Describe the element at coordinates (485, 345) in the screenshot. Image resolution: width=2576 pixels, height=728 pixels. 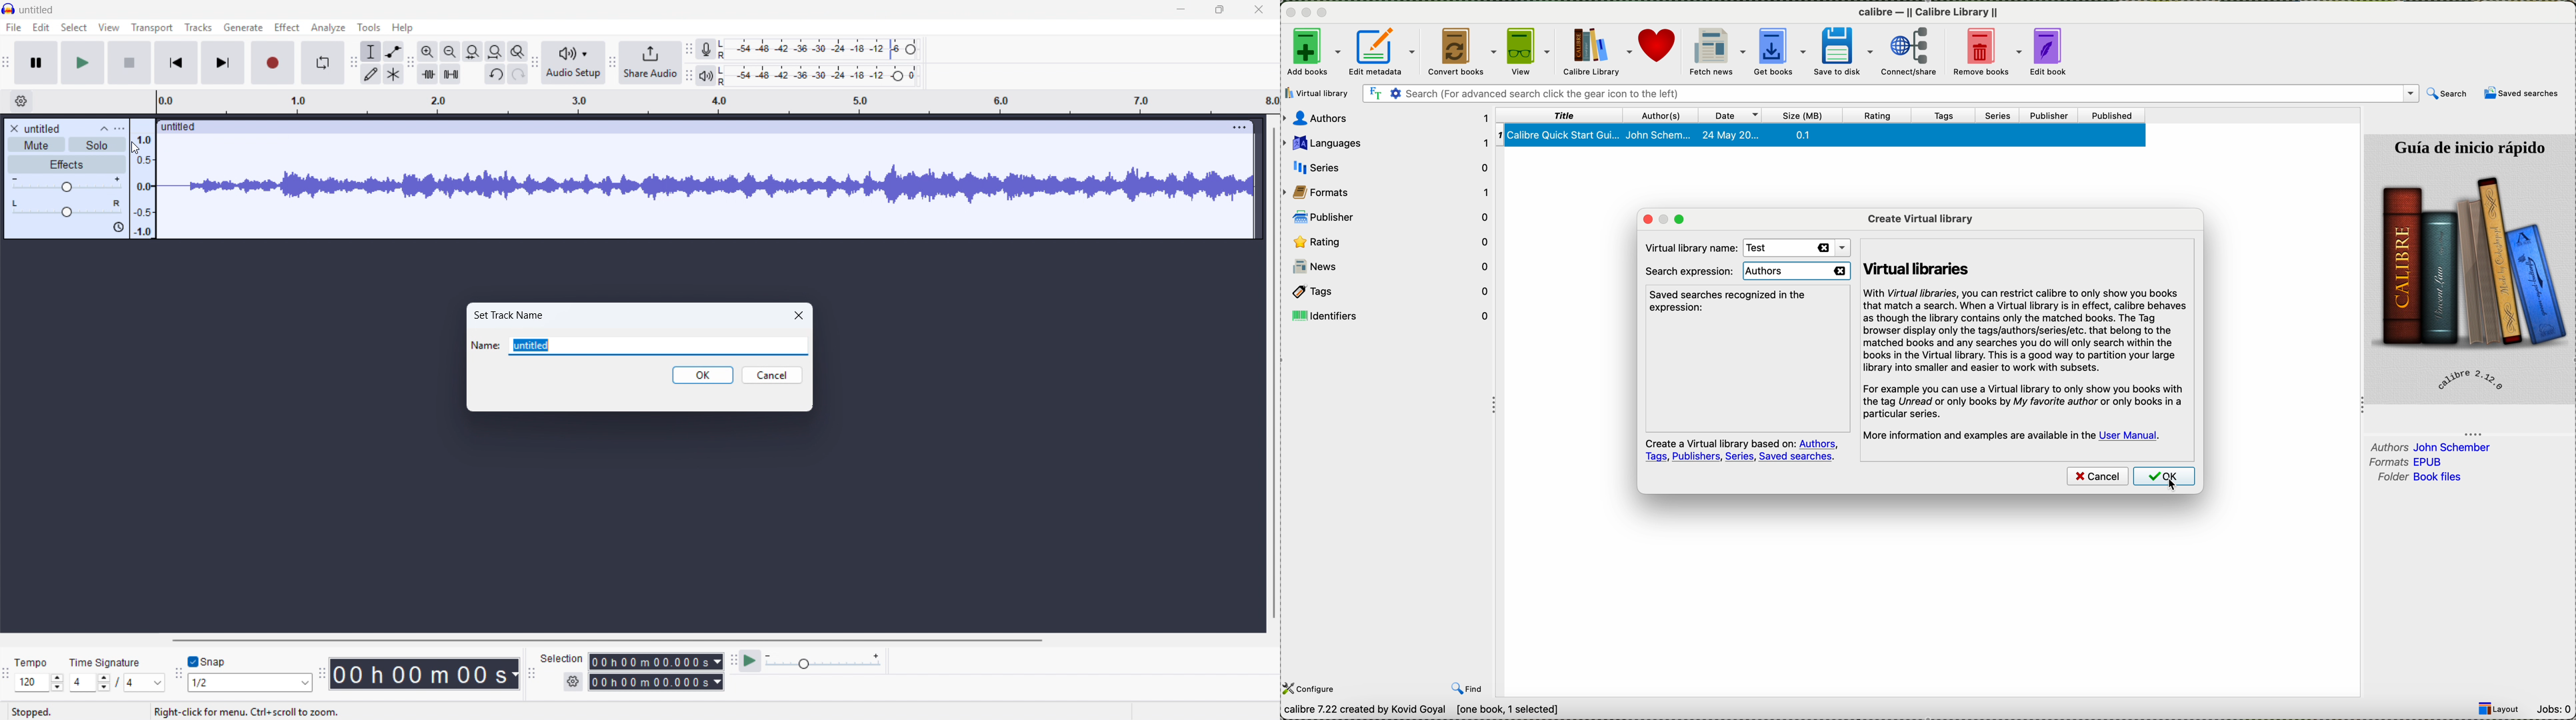
I see `name` at that location.